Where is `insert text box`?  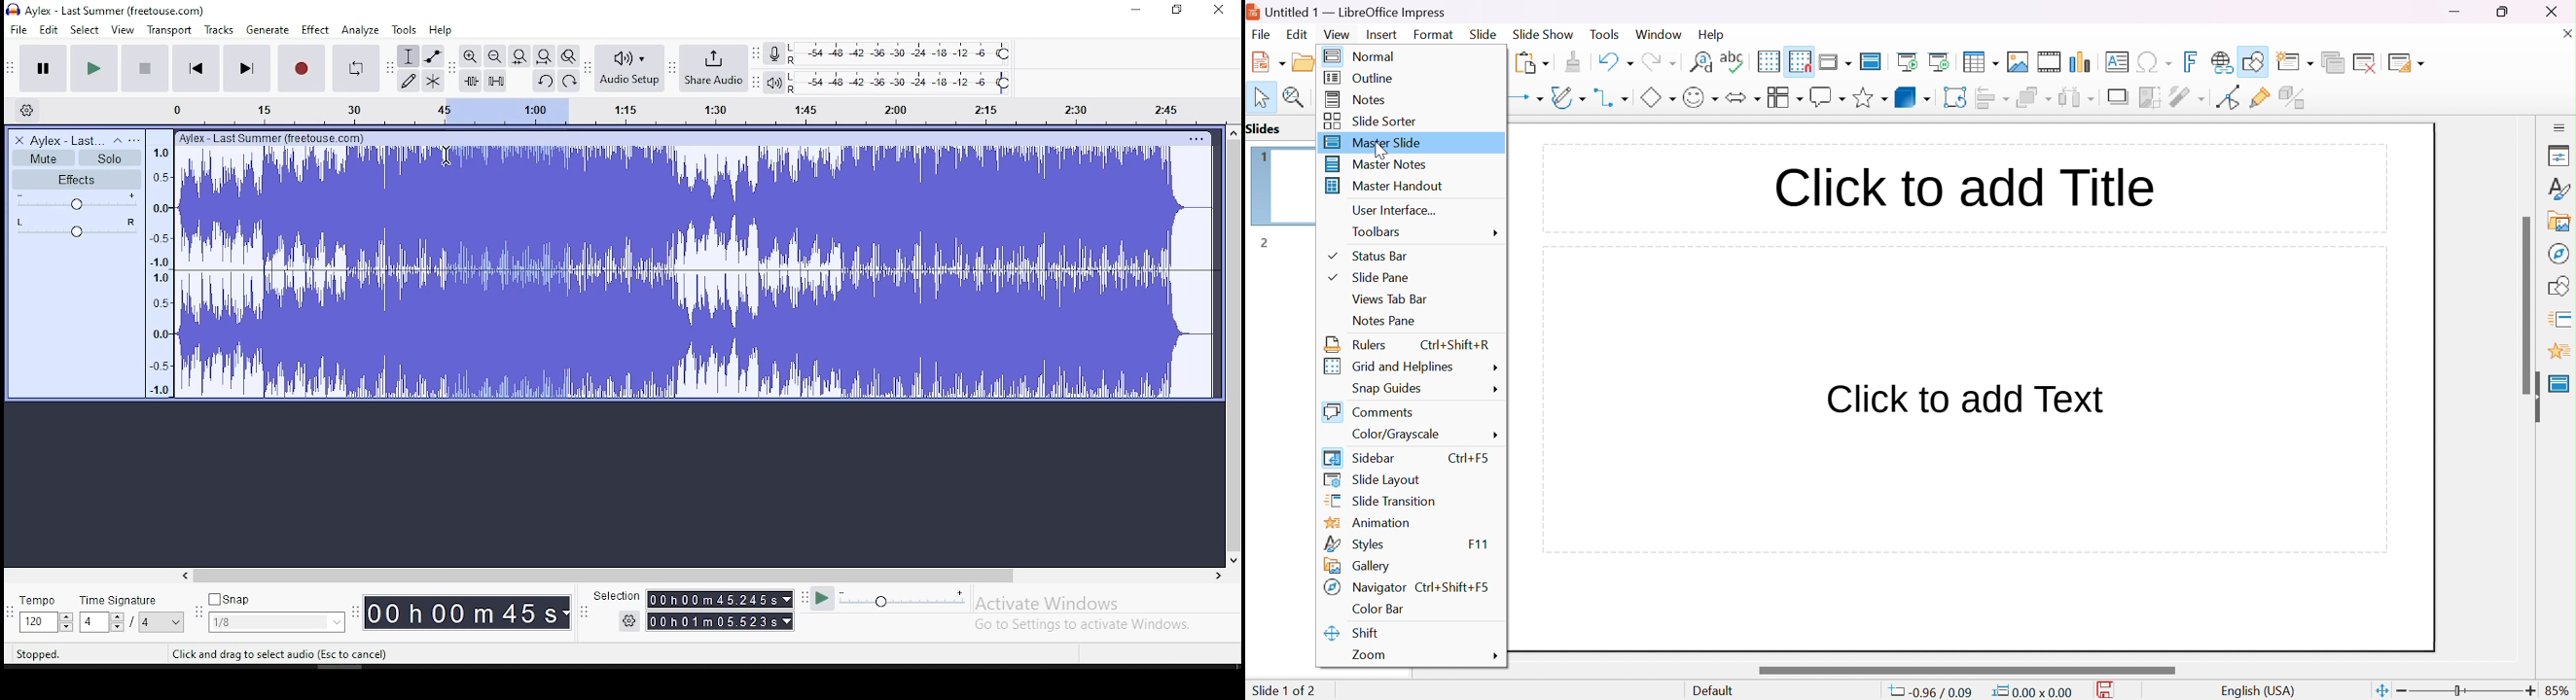
insert text box is located at coordinates (2117, 61).